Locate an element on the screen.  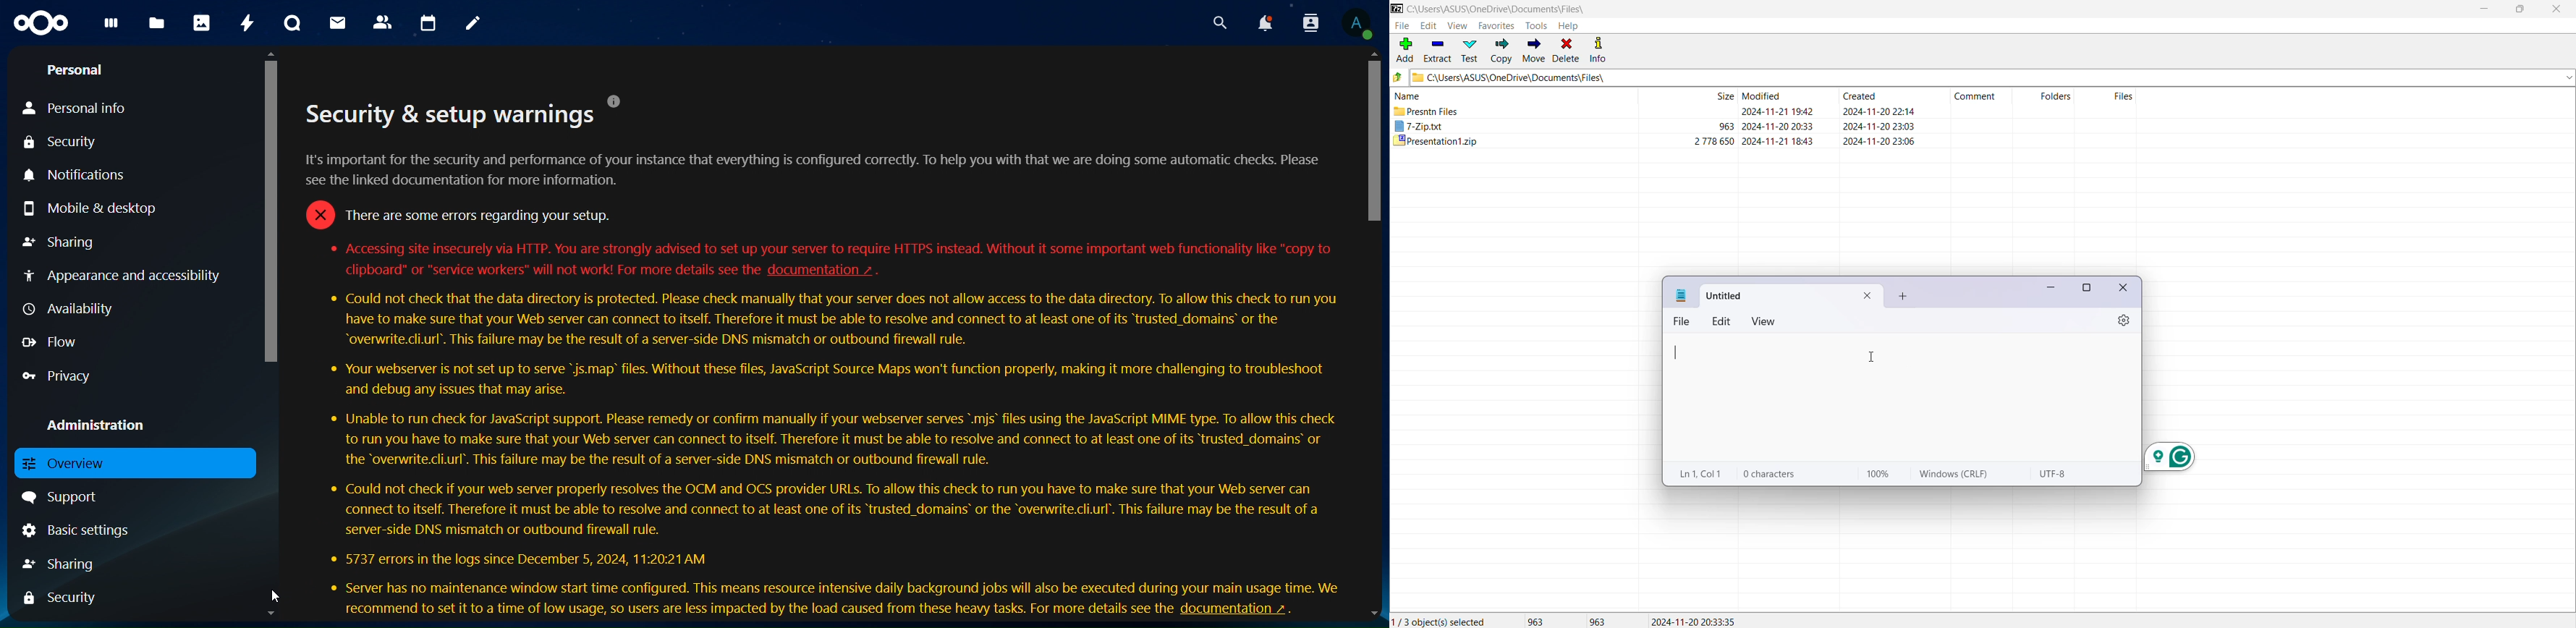
close is located at coordinates (2122, 287).